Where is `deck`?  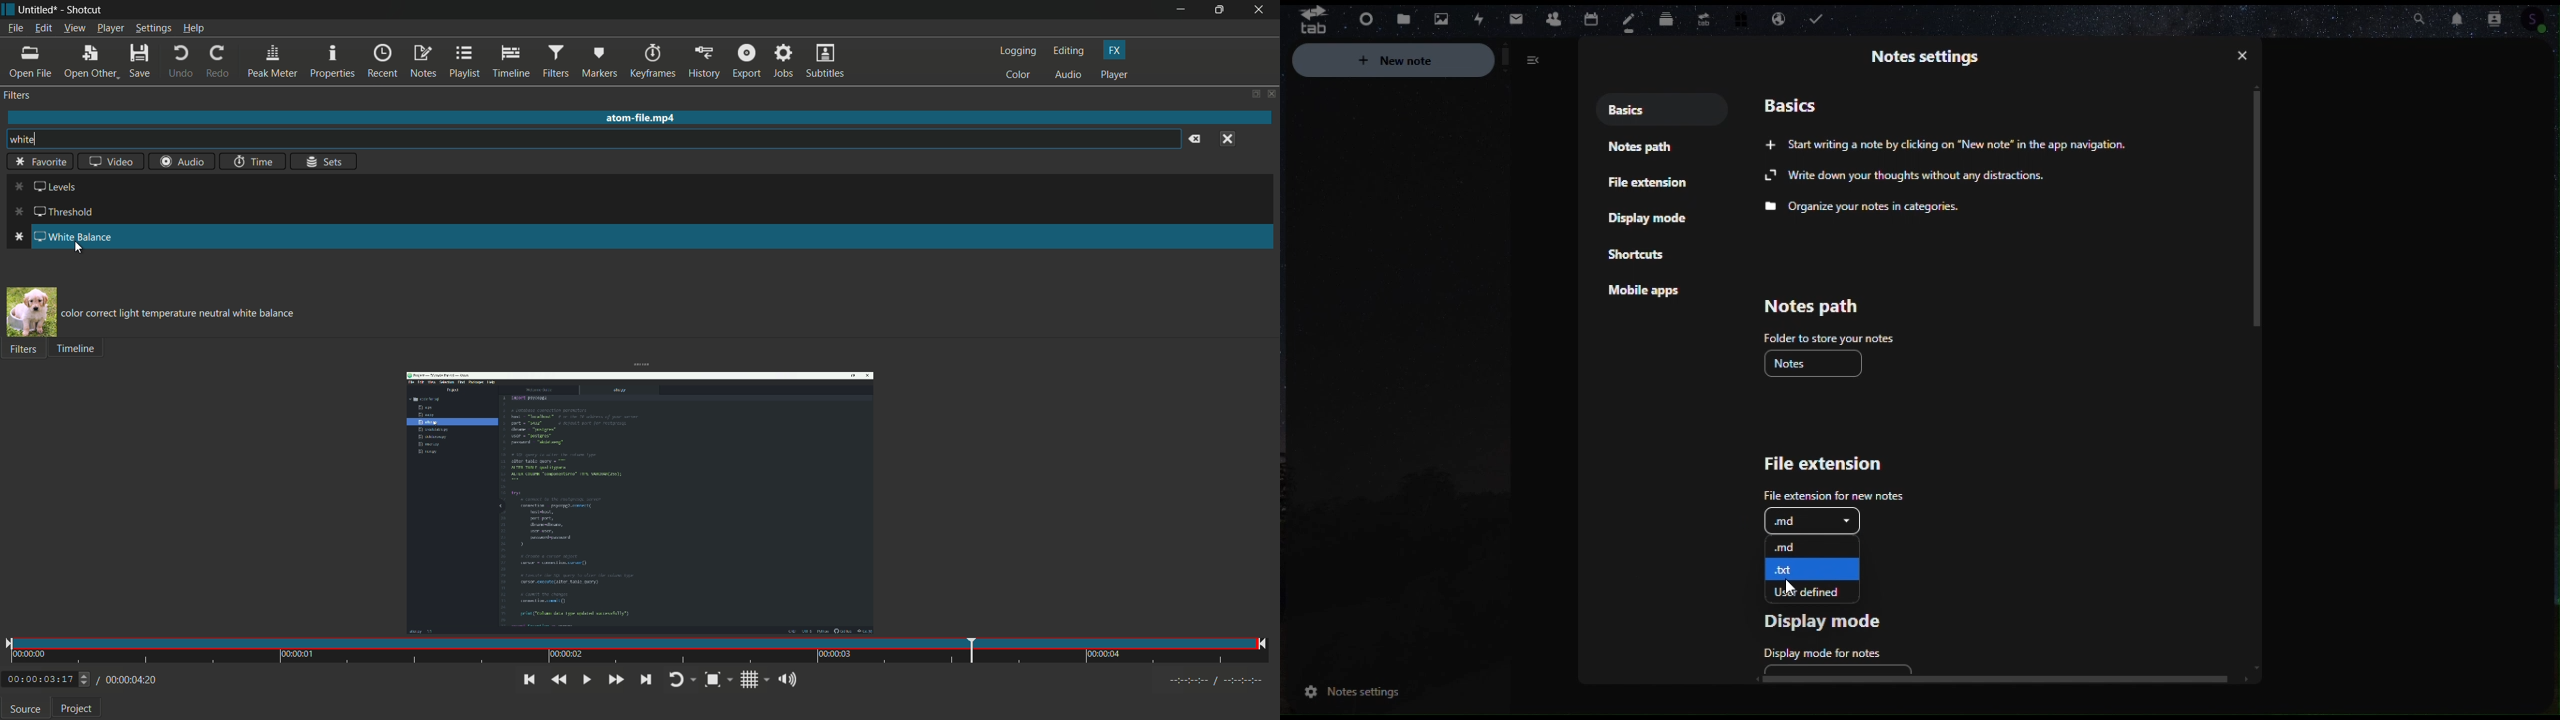
deck is located at coordinates (1667, 16).